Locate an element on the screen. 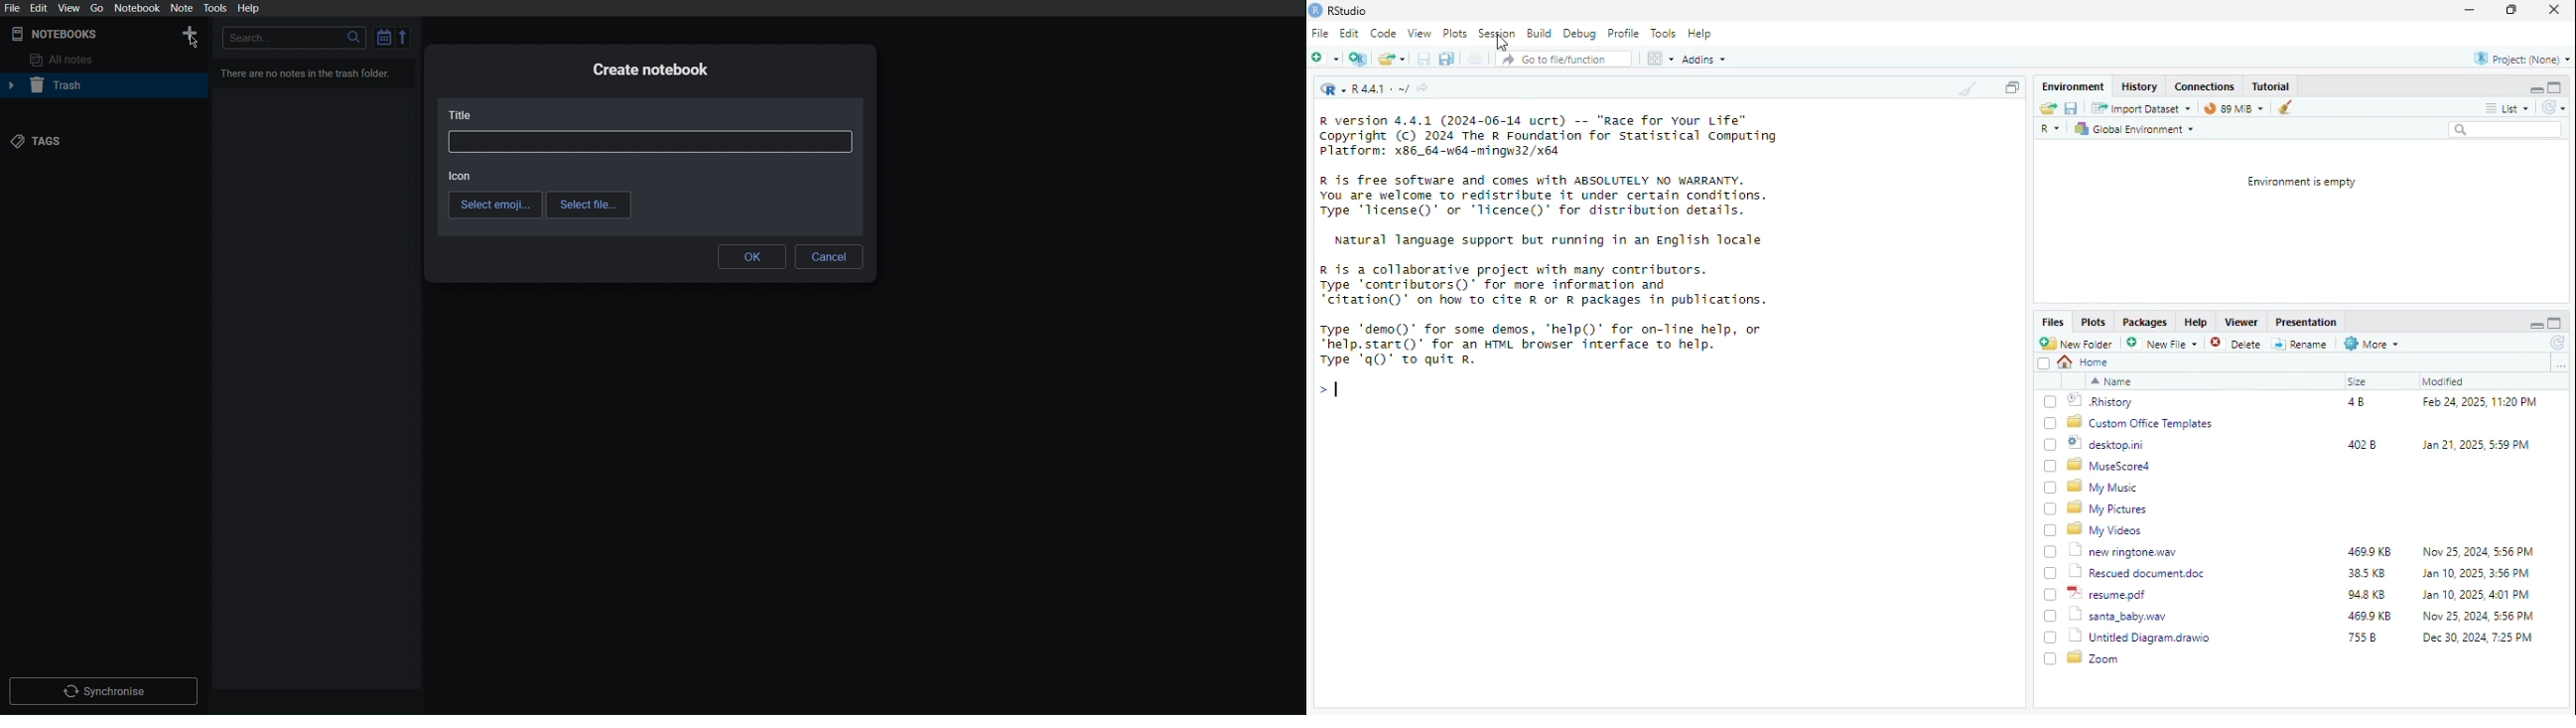 Image resolution: width=2576 pixels, height=728 pixels. Global Environment is located at coordinates (2135, 129).